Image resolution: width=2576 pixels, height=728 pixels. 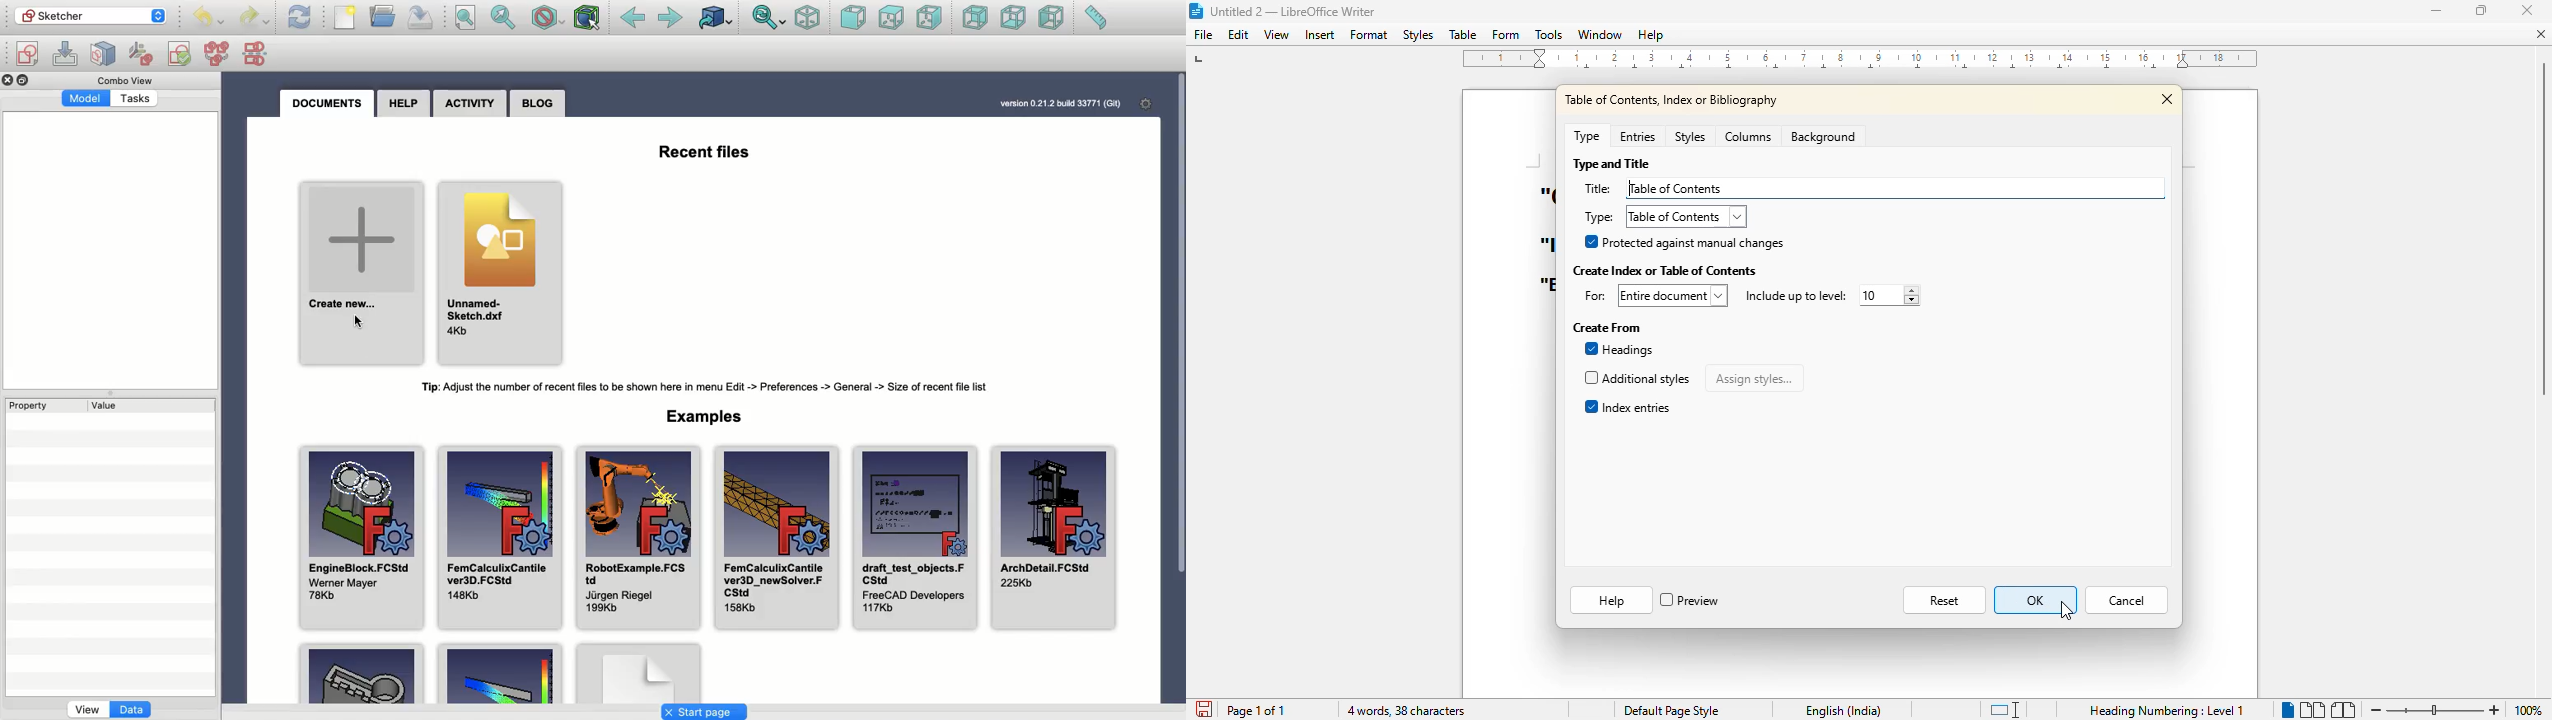 What do you see at coordinates (1947, 600) in the screenshot?
I see `reset` at bounding box center [1947, 600].